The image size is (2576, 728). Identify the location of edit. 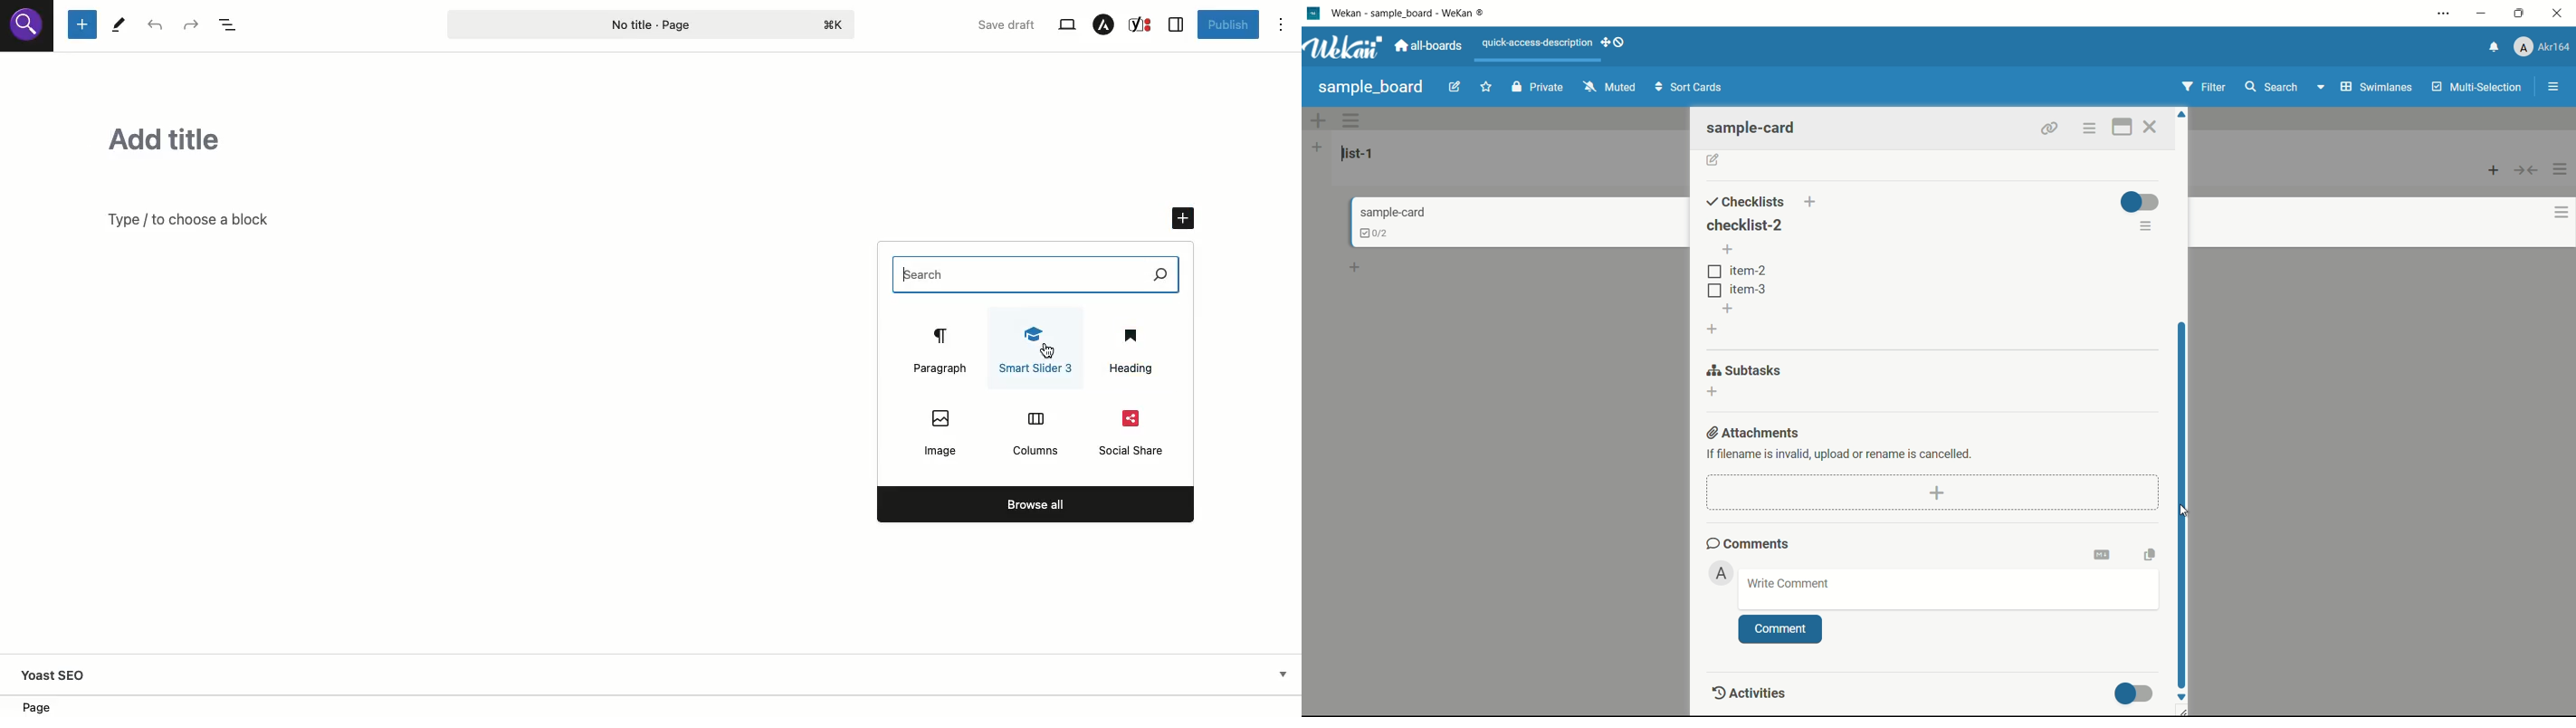
(1456, 88).